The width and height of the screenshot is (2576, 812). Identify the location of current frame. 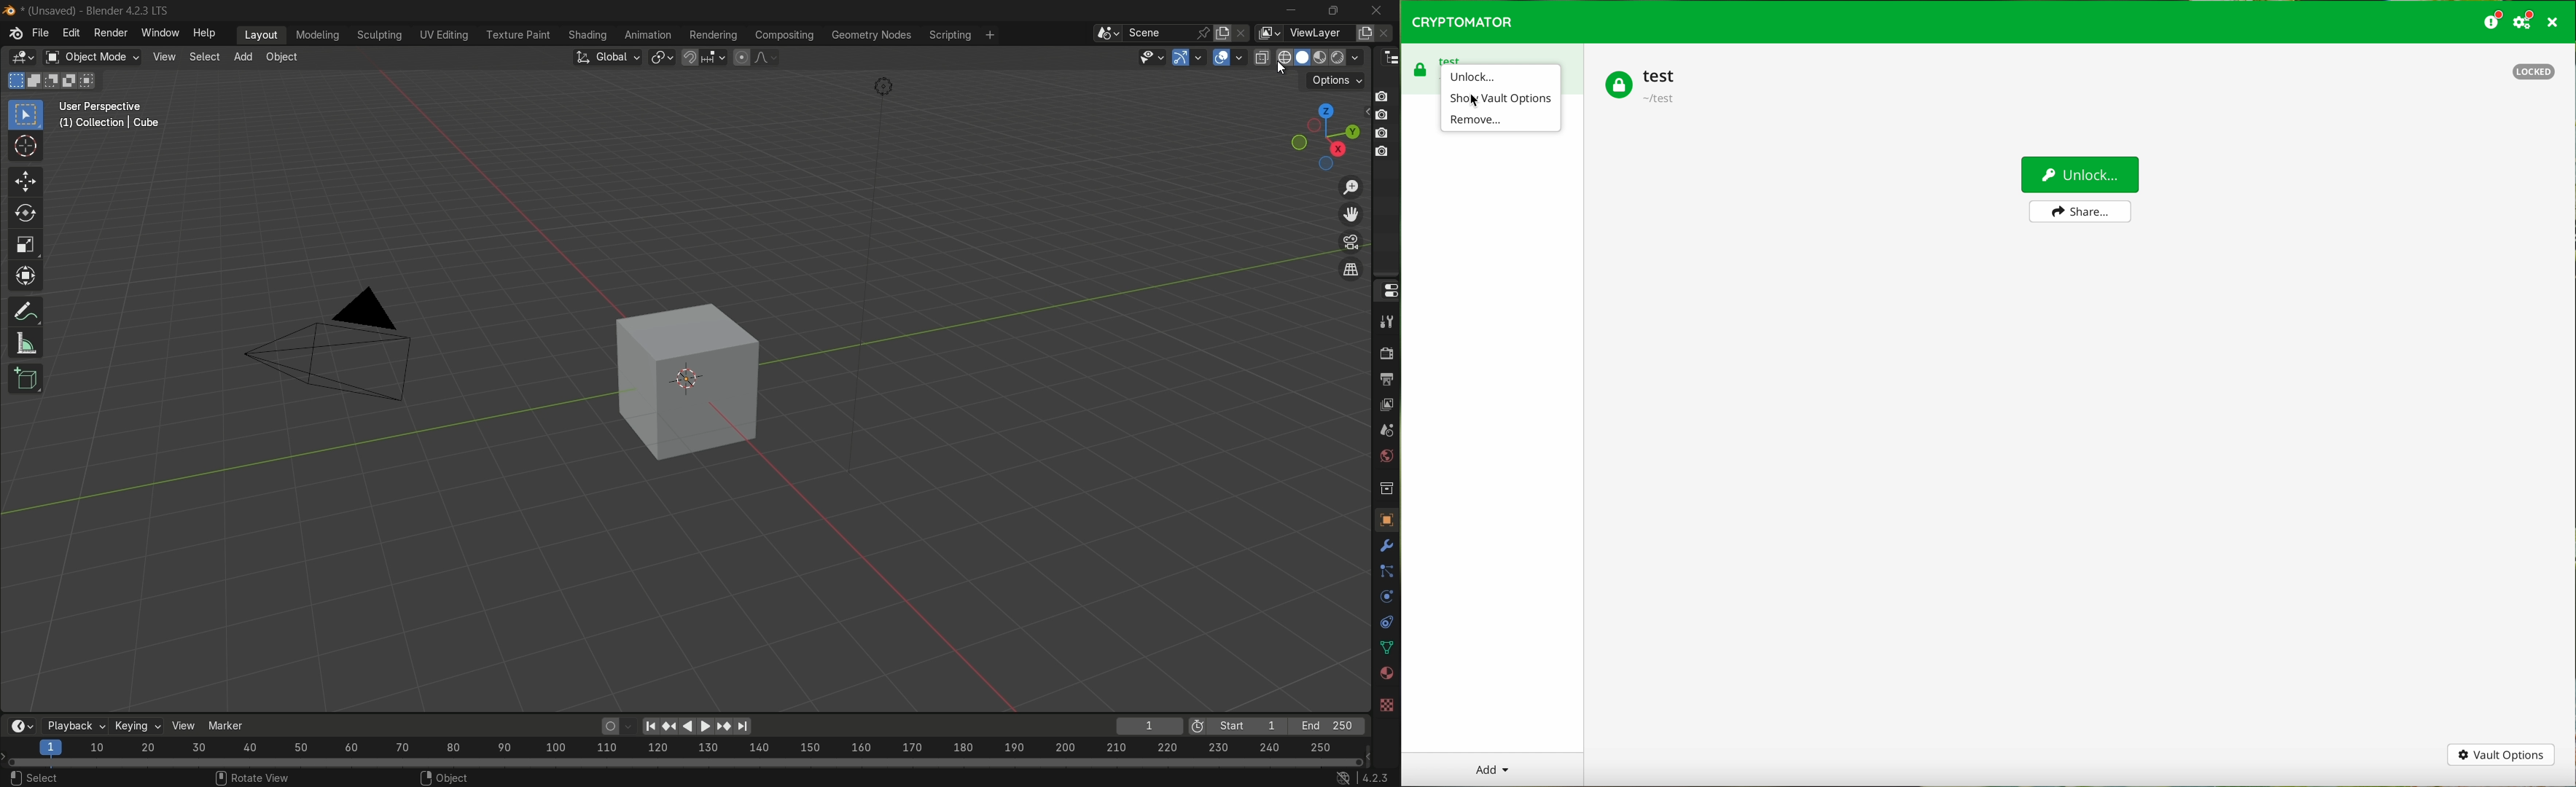
(1152, 724).